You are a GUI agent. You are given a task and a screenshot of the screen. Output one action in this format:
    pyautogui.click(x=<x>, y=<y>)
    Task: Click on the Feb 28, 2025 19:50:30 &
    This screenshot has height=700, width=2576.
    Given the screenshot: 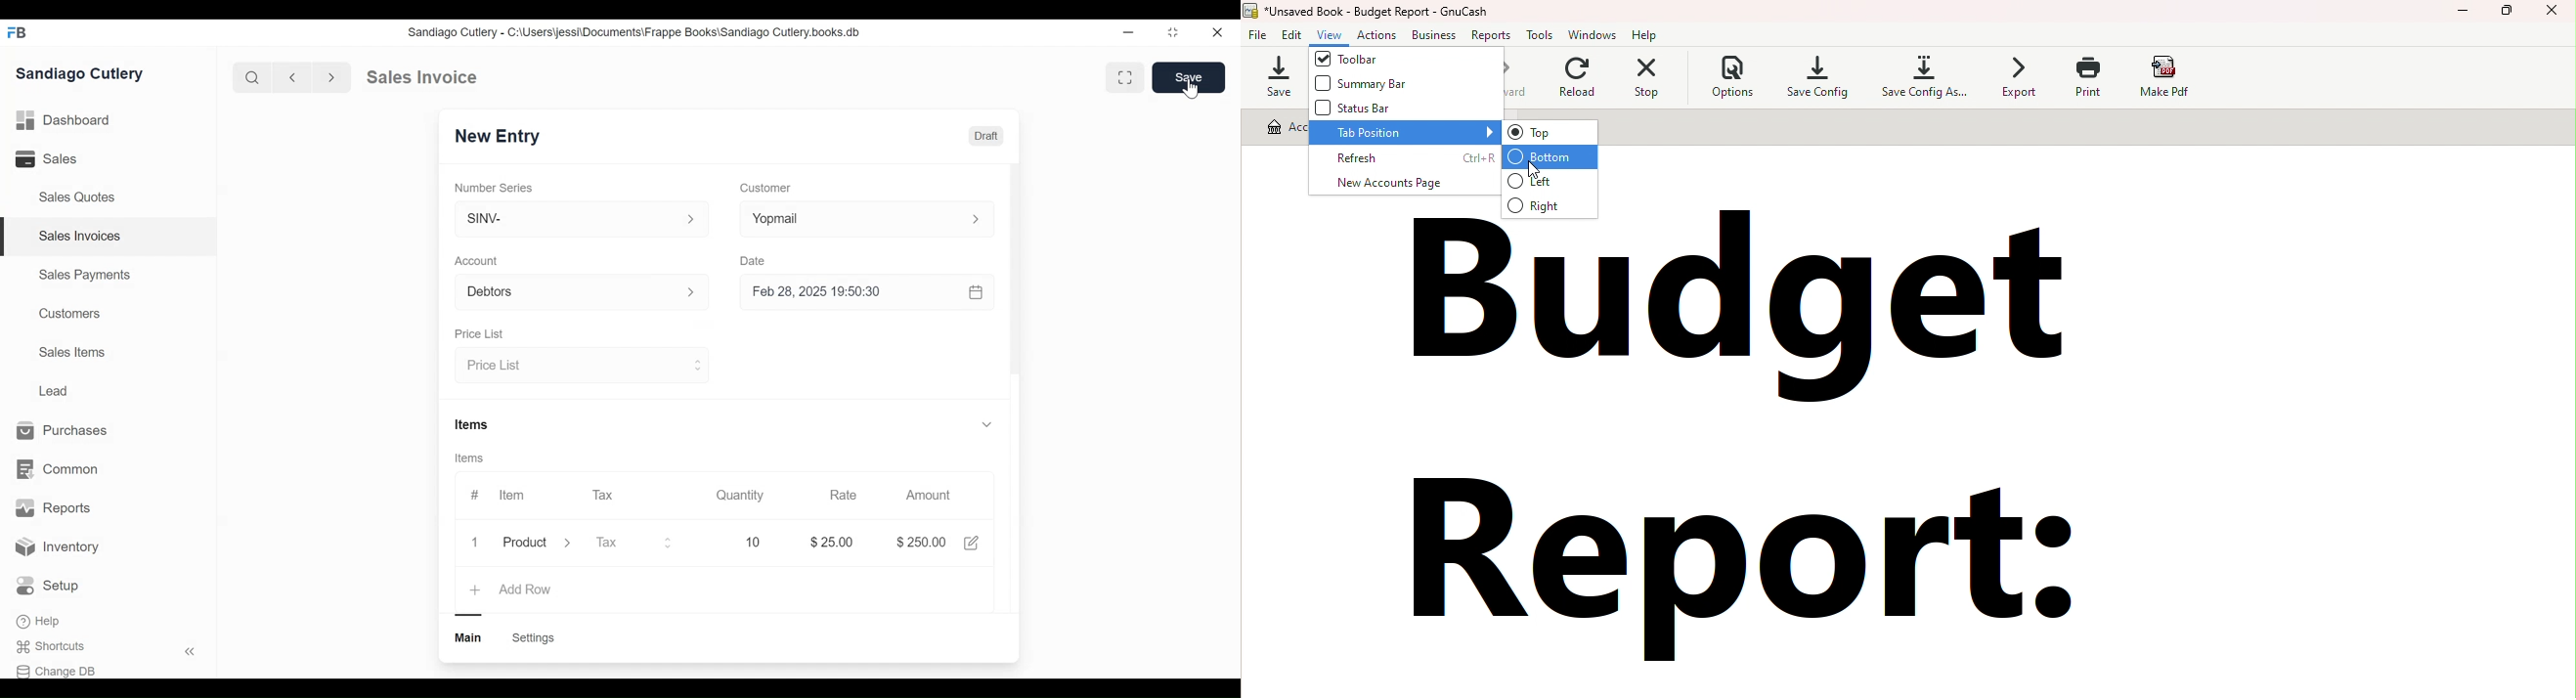 What is the action you would take?
    pyautogui.click(x=870, y=293)
    